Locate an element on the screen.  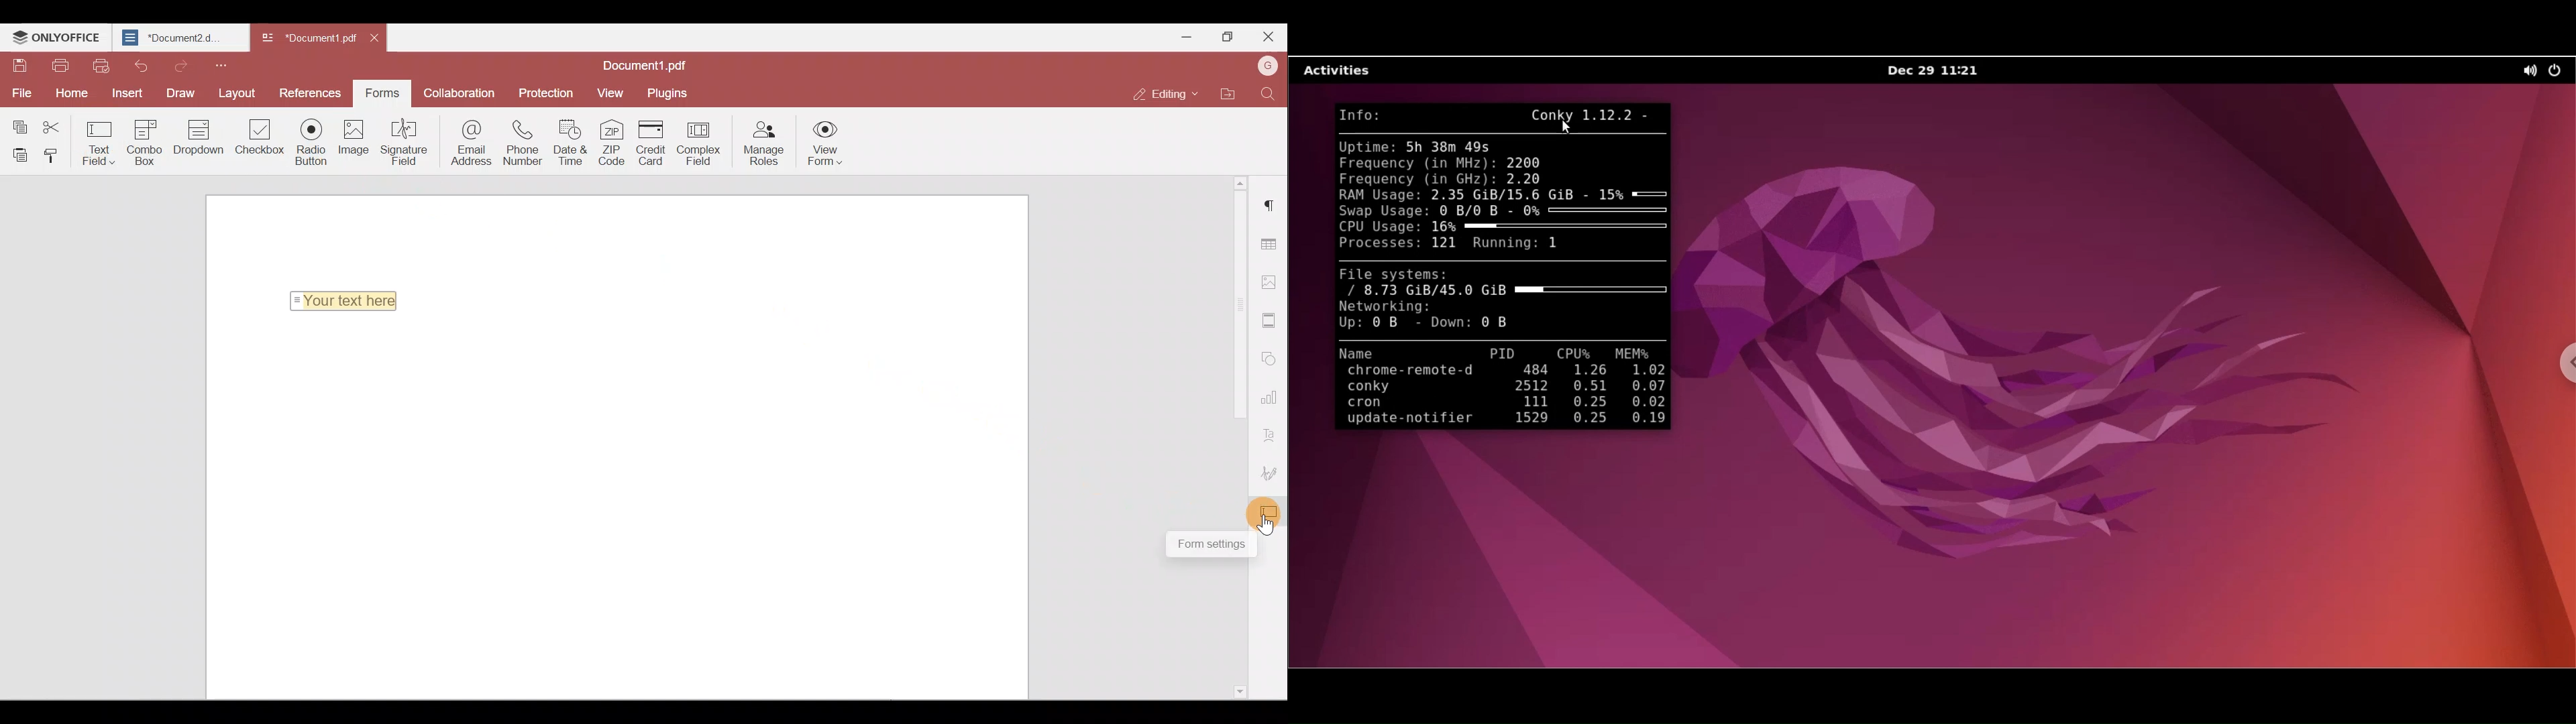
Editing mode is located at coordinates (1157, 90).